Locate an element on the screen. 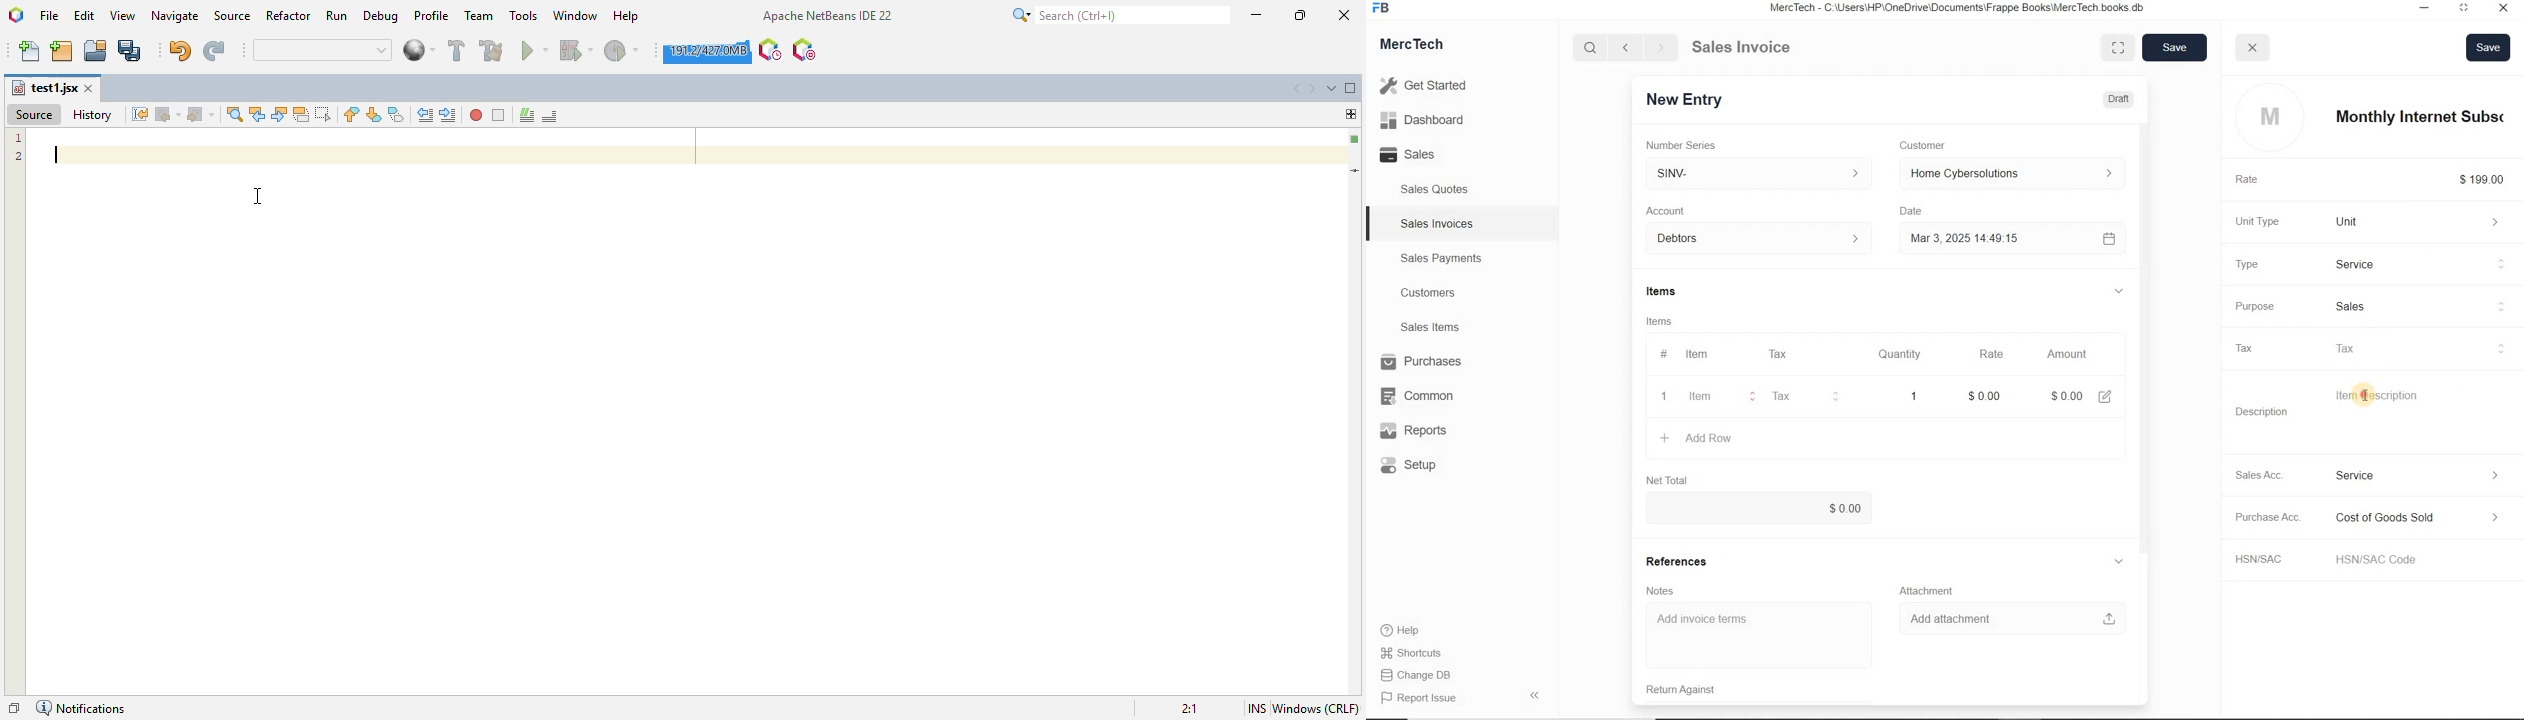  Draft is located at coordinates (2112, 98).